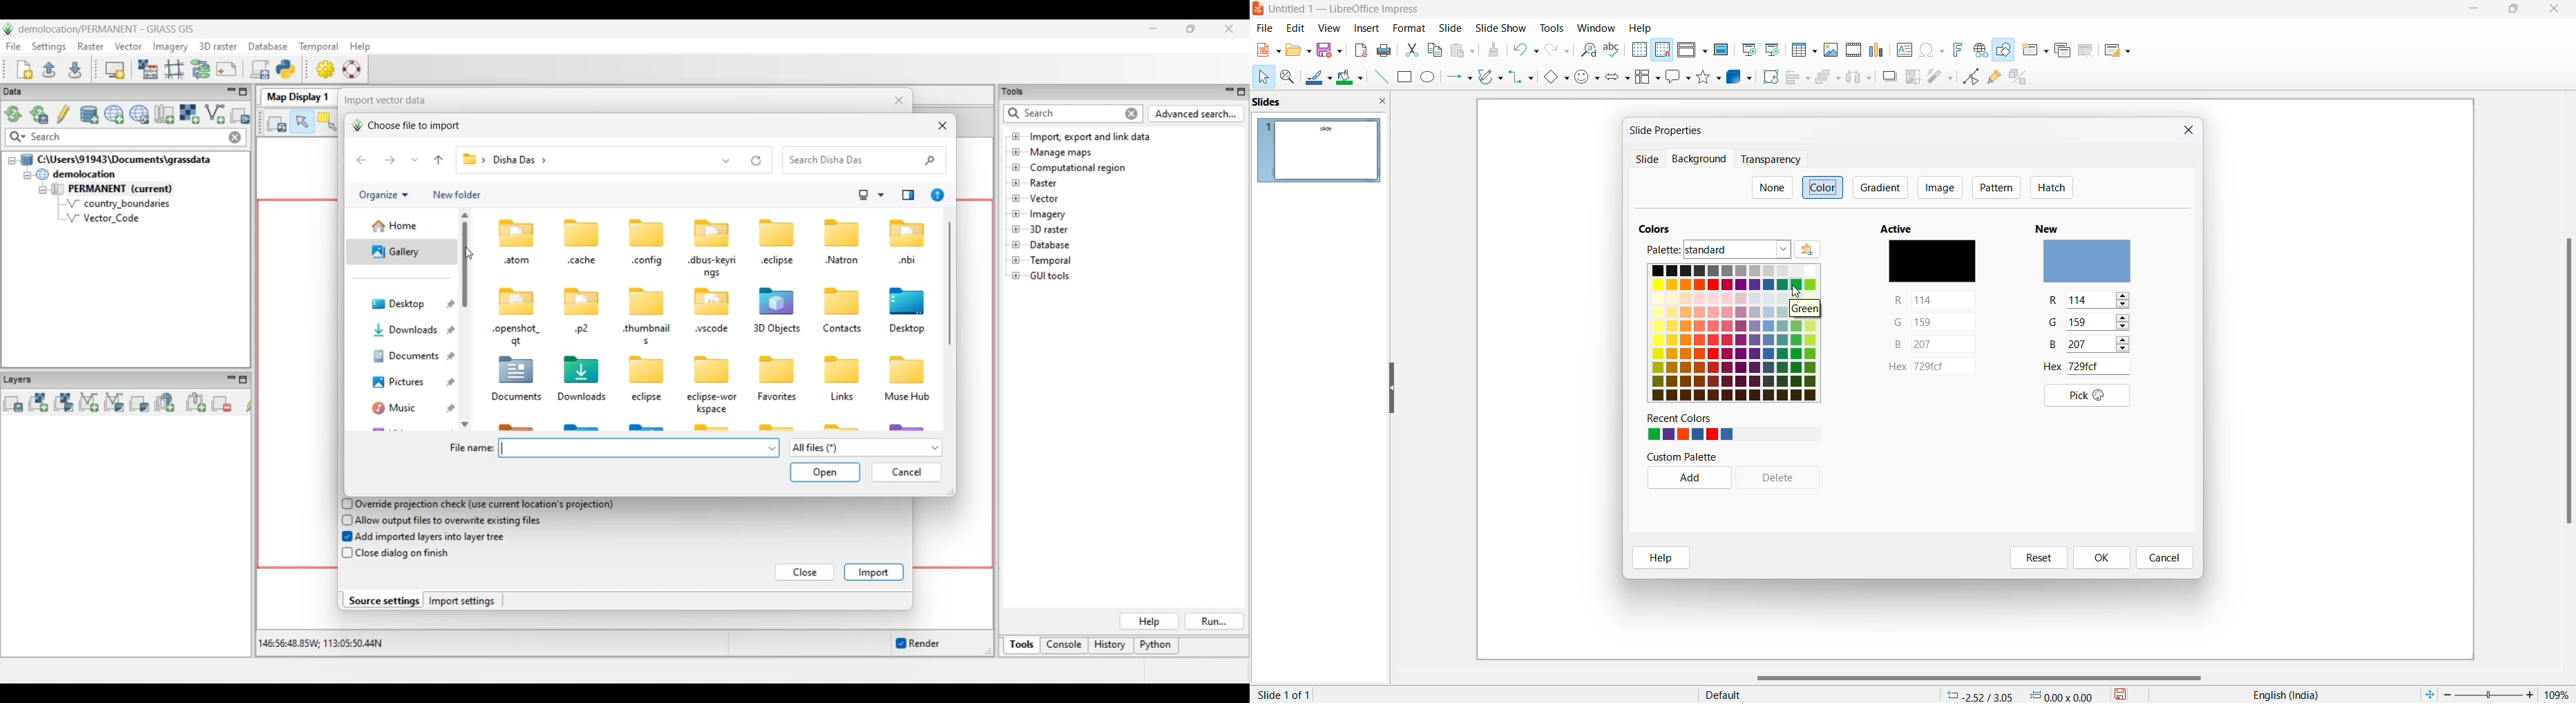 Image resolution: width=2576 pixels, height=728 pixels. I want to click on zoom slider, so click(2488, 693).